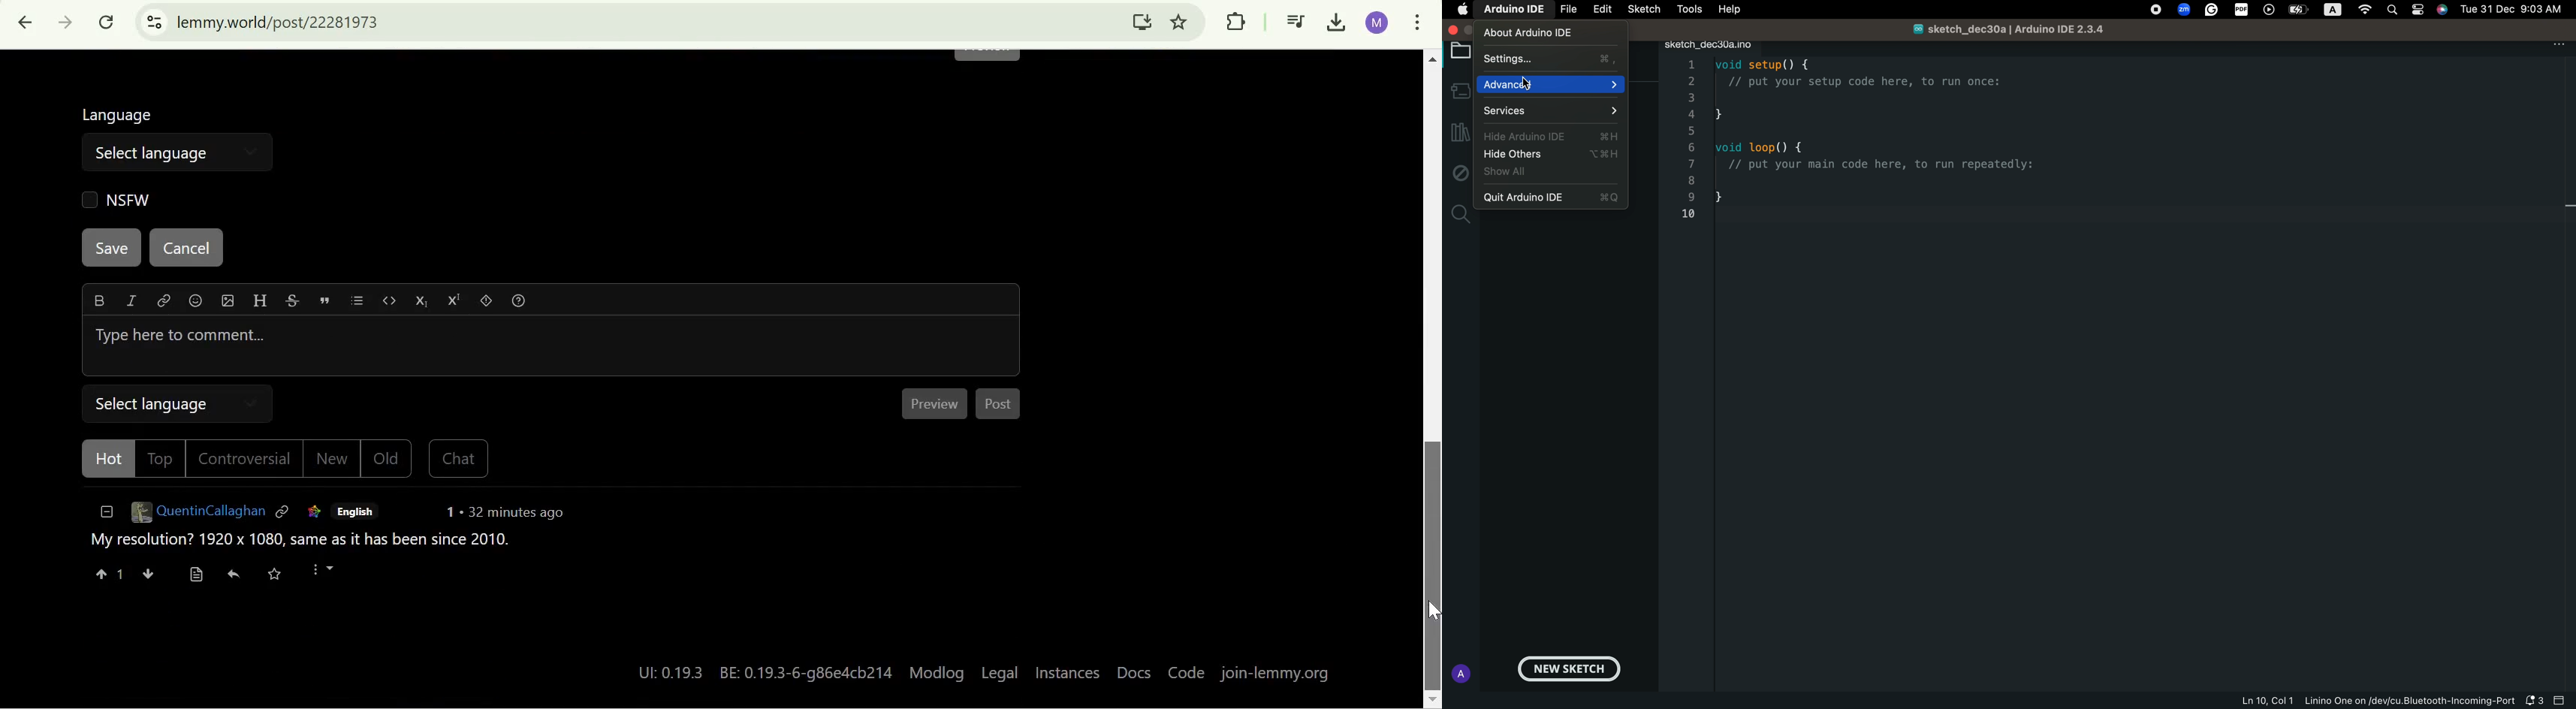 This screenshot has height=728, width=2576. Describe the element at coordinates (197, 303) in the screenshot. I see `emoji` at that location.